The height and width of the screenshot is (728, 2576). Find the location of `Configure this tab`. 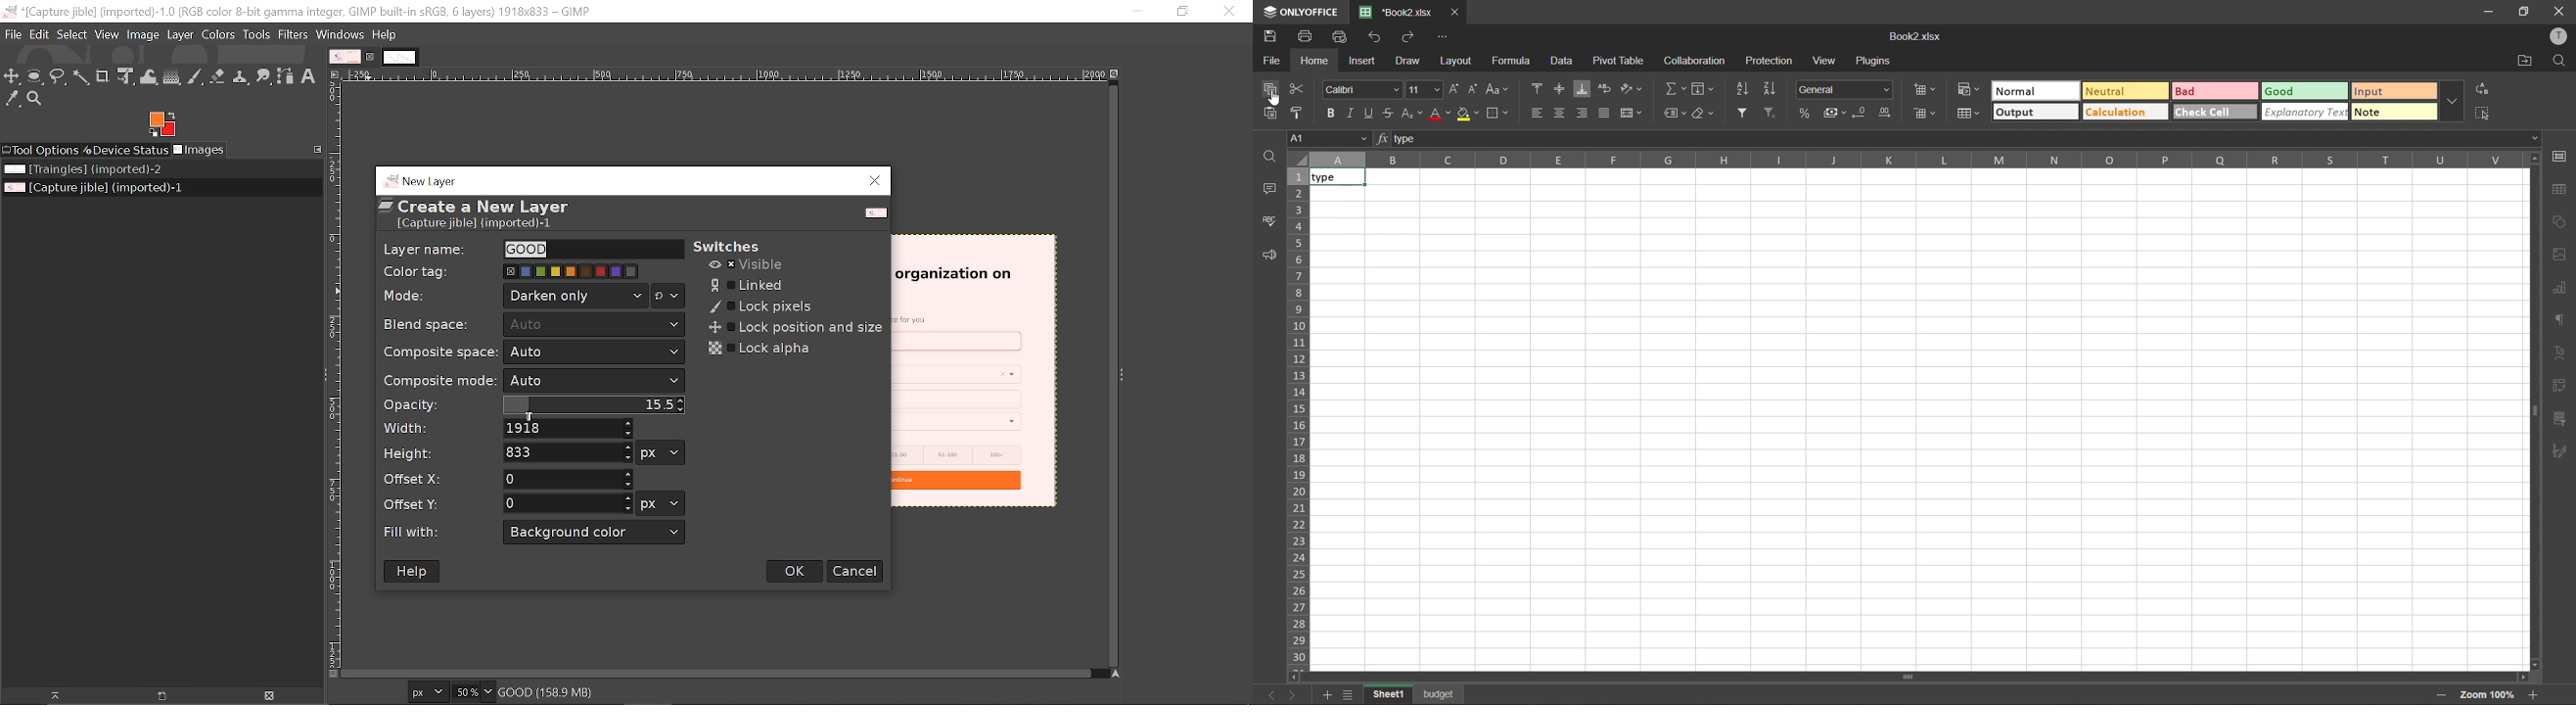

Configure this tab is located at coordinates (315, 149).